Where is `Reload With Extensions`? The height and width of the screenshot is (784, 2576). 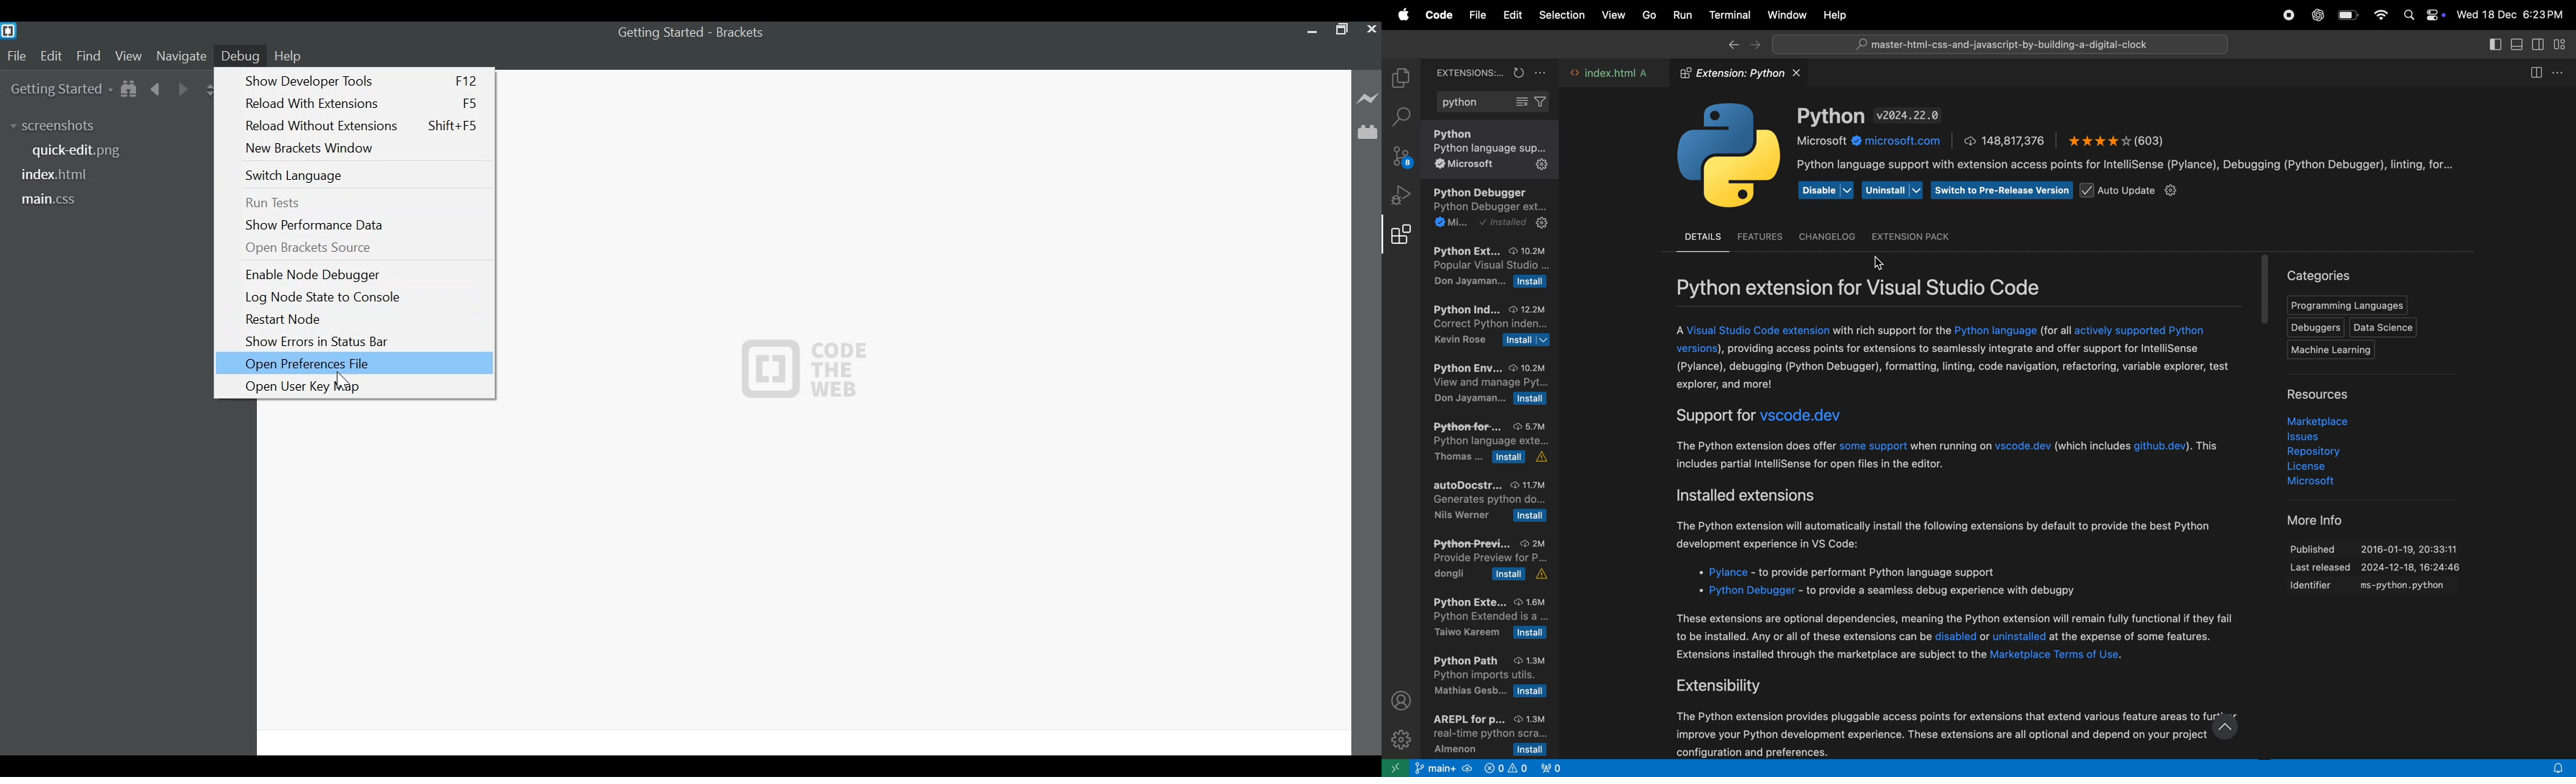
Reload With Extensions is located at coordinates (365, 103).